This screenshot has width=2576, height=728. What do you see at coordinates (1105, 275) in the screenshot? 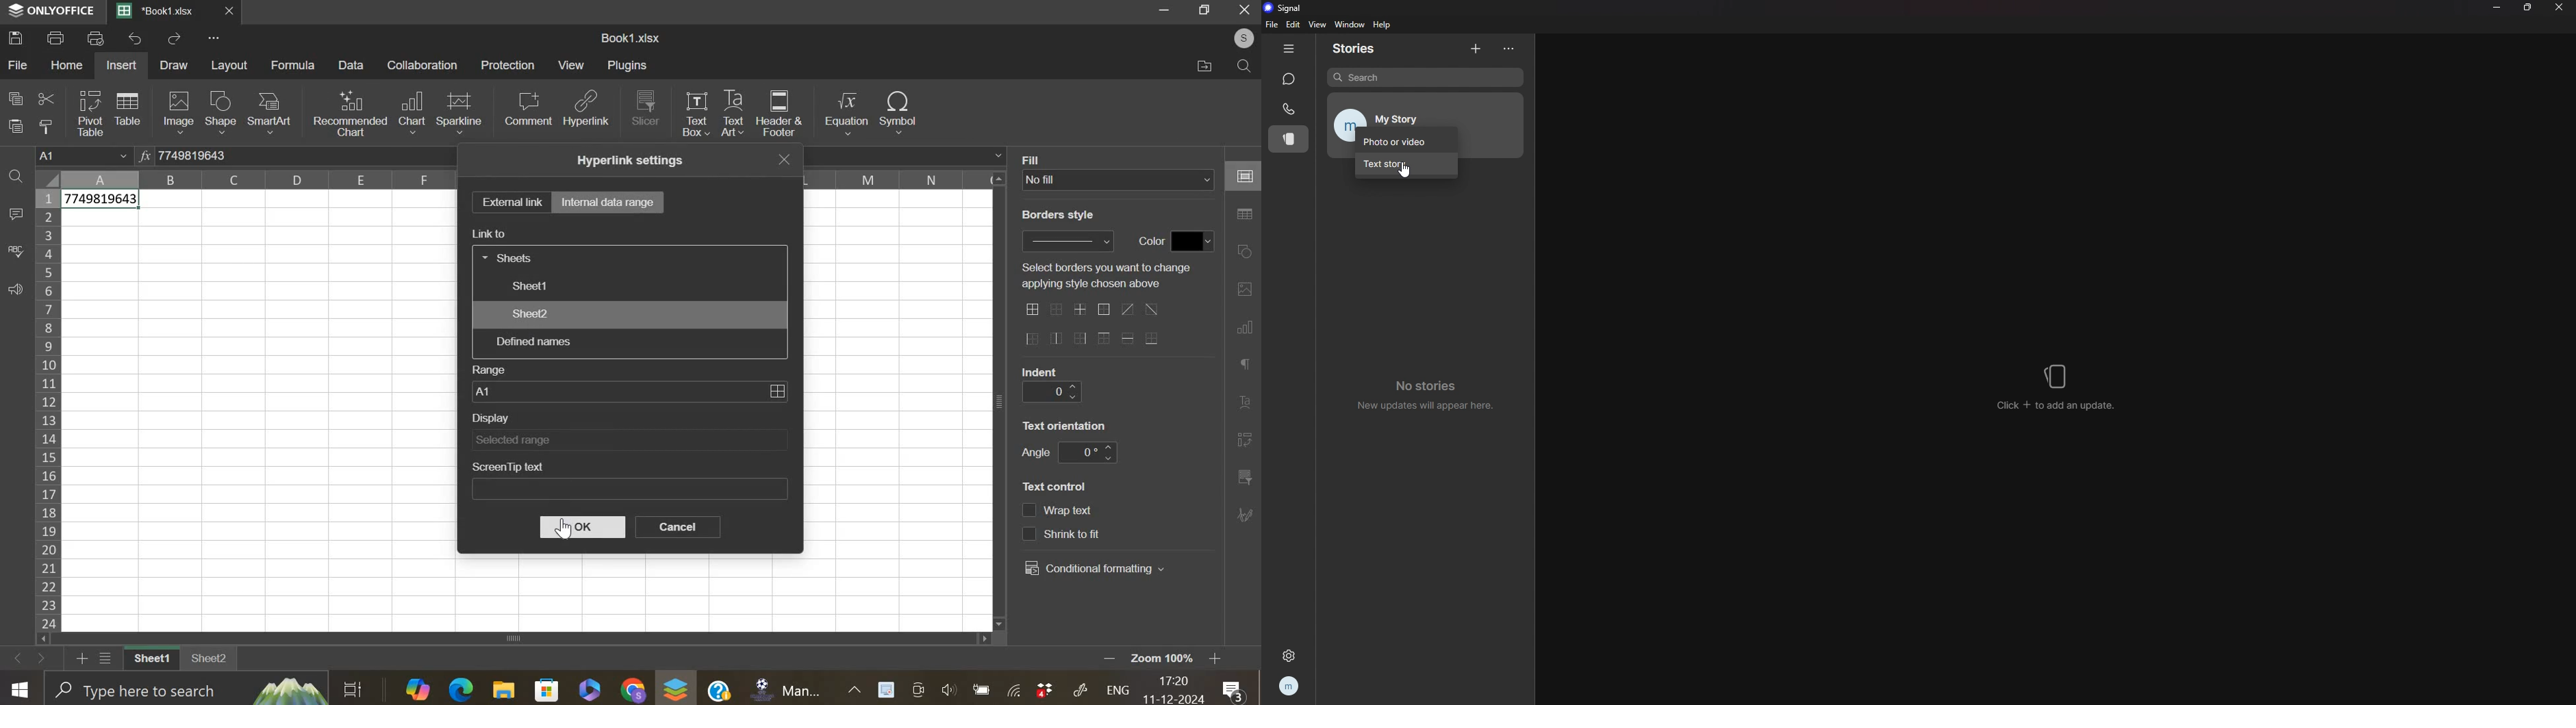
I see `text` at bounding box center [1105, 275].